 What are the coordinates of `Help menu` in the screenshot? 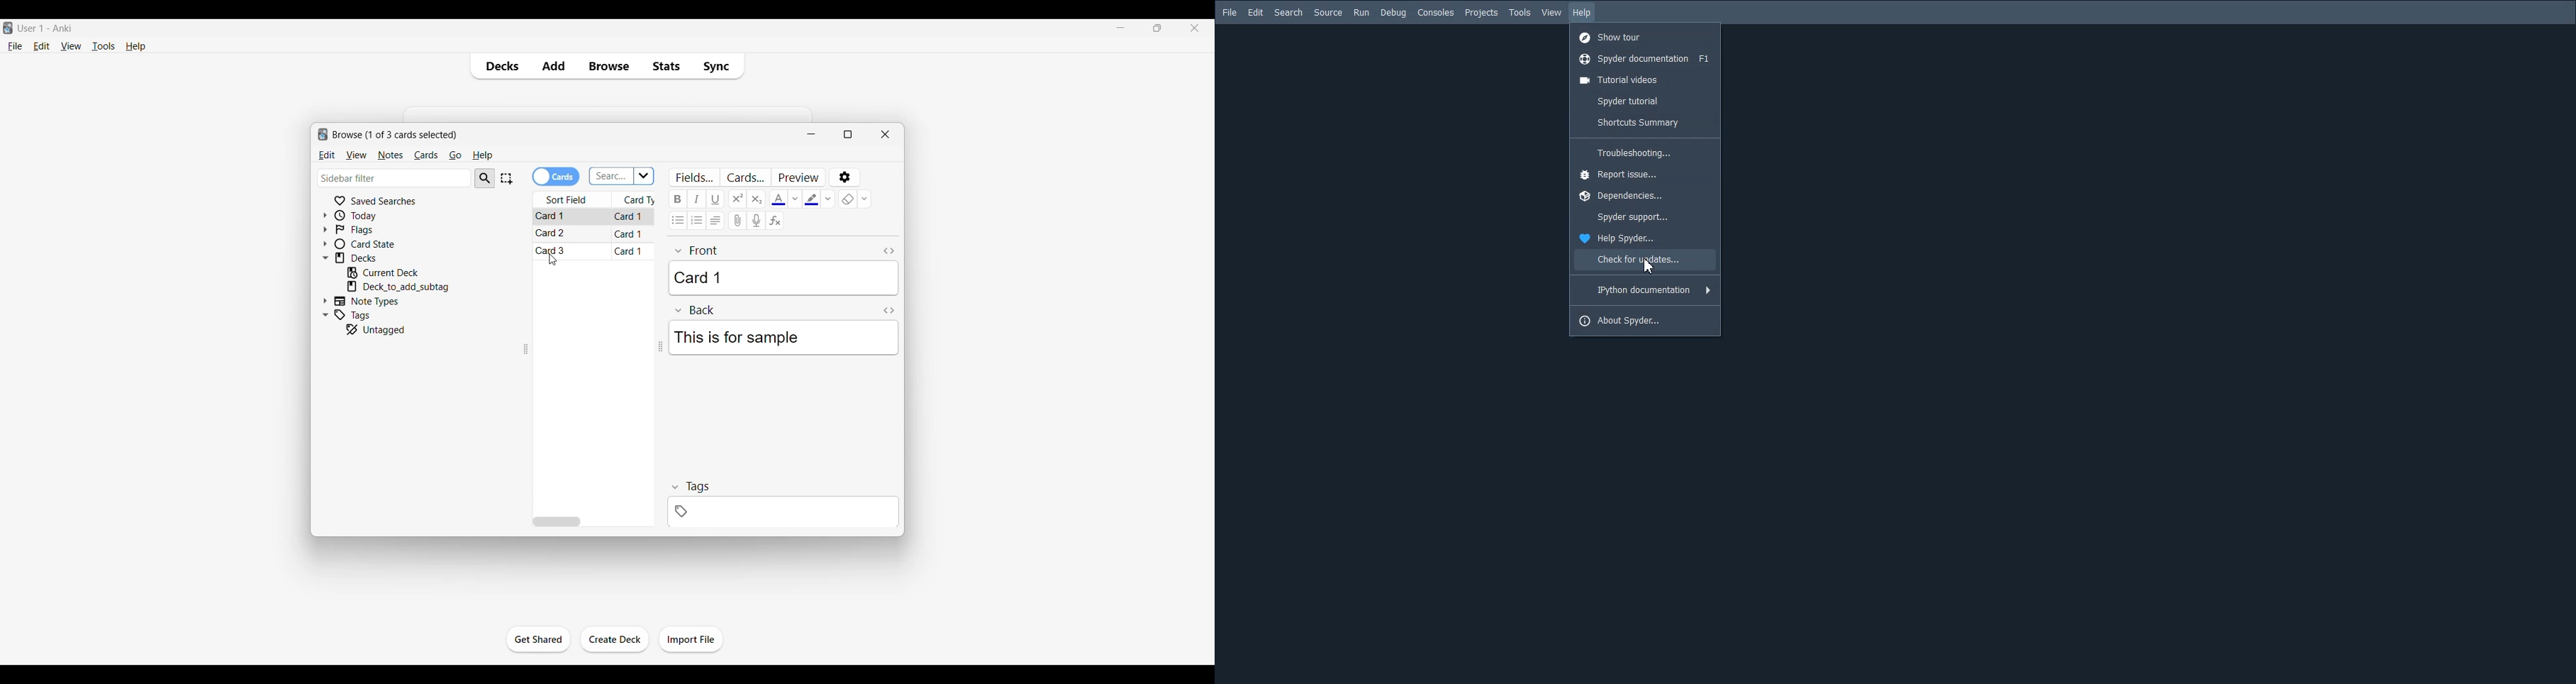 It's located at (135, 46).